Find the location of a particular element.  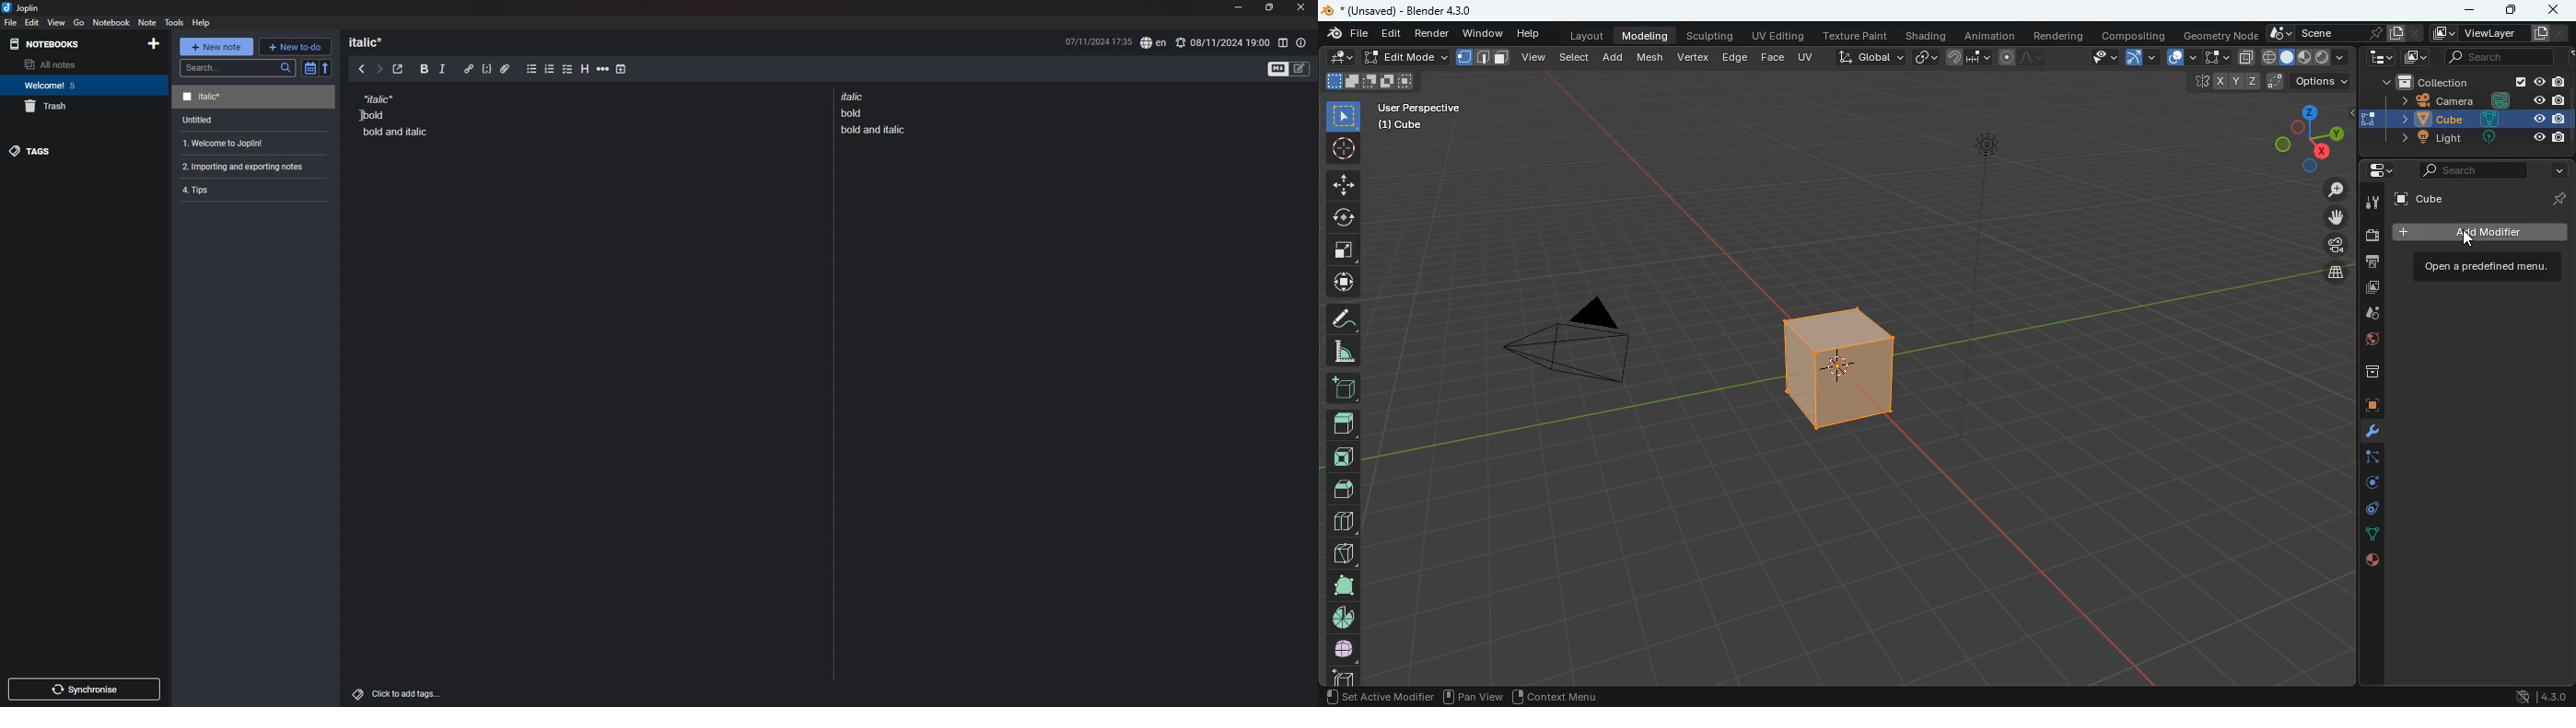

joplin is located at coordinates (21, 8).